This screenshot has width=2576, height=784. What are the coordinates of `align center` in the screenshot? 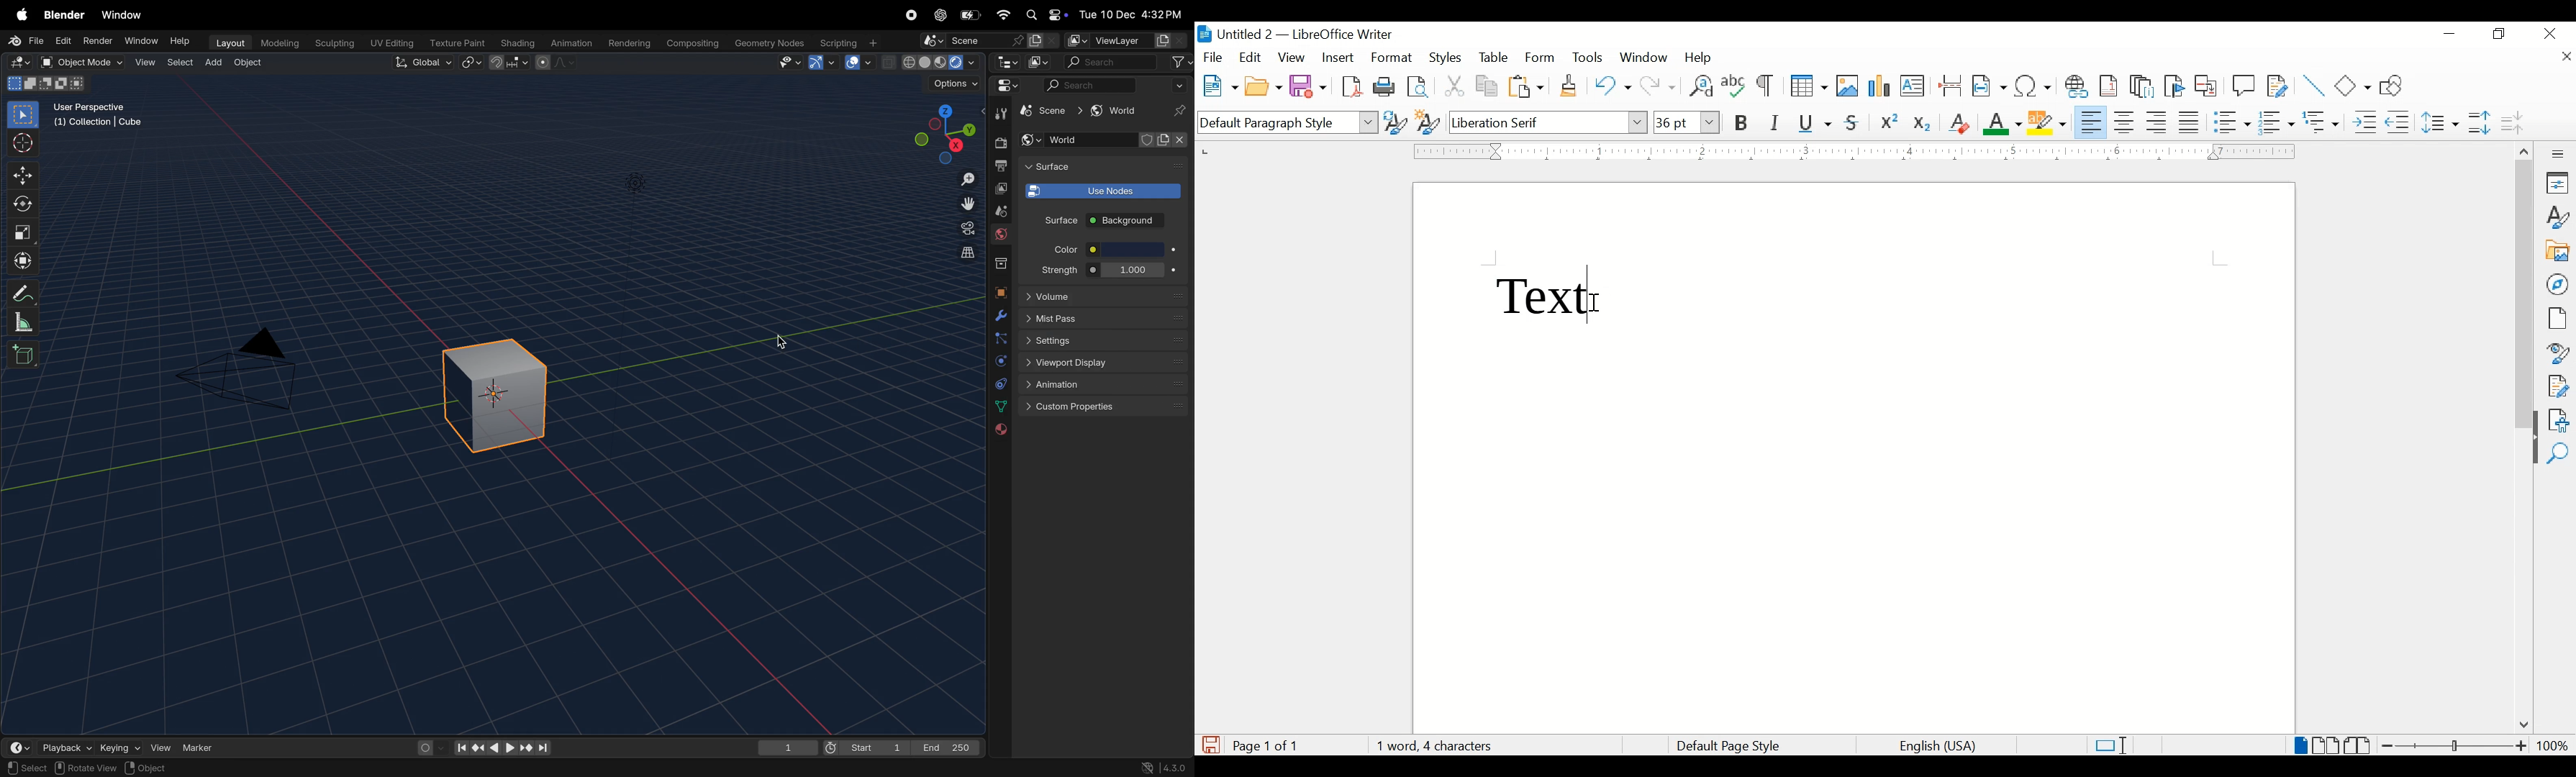 It's located at (2126, 122).